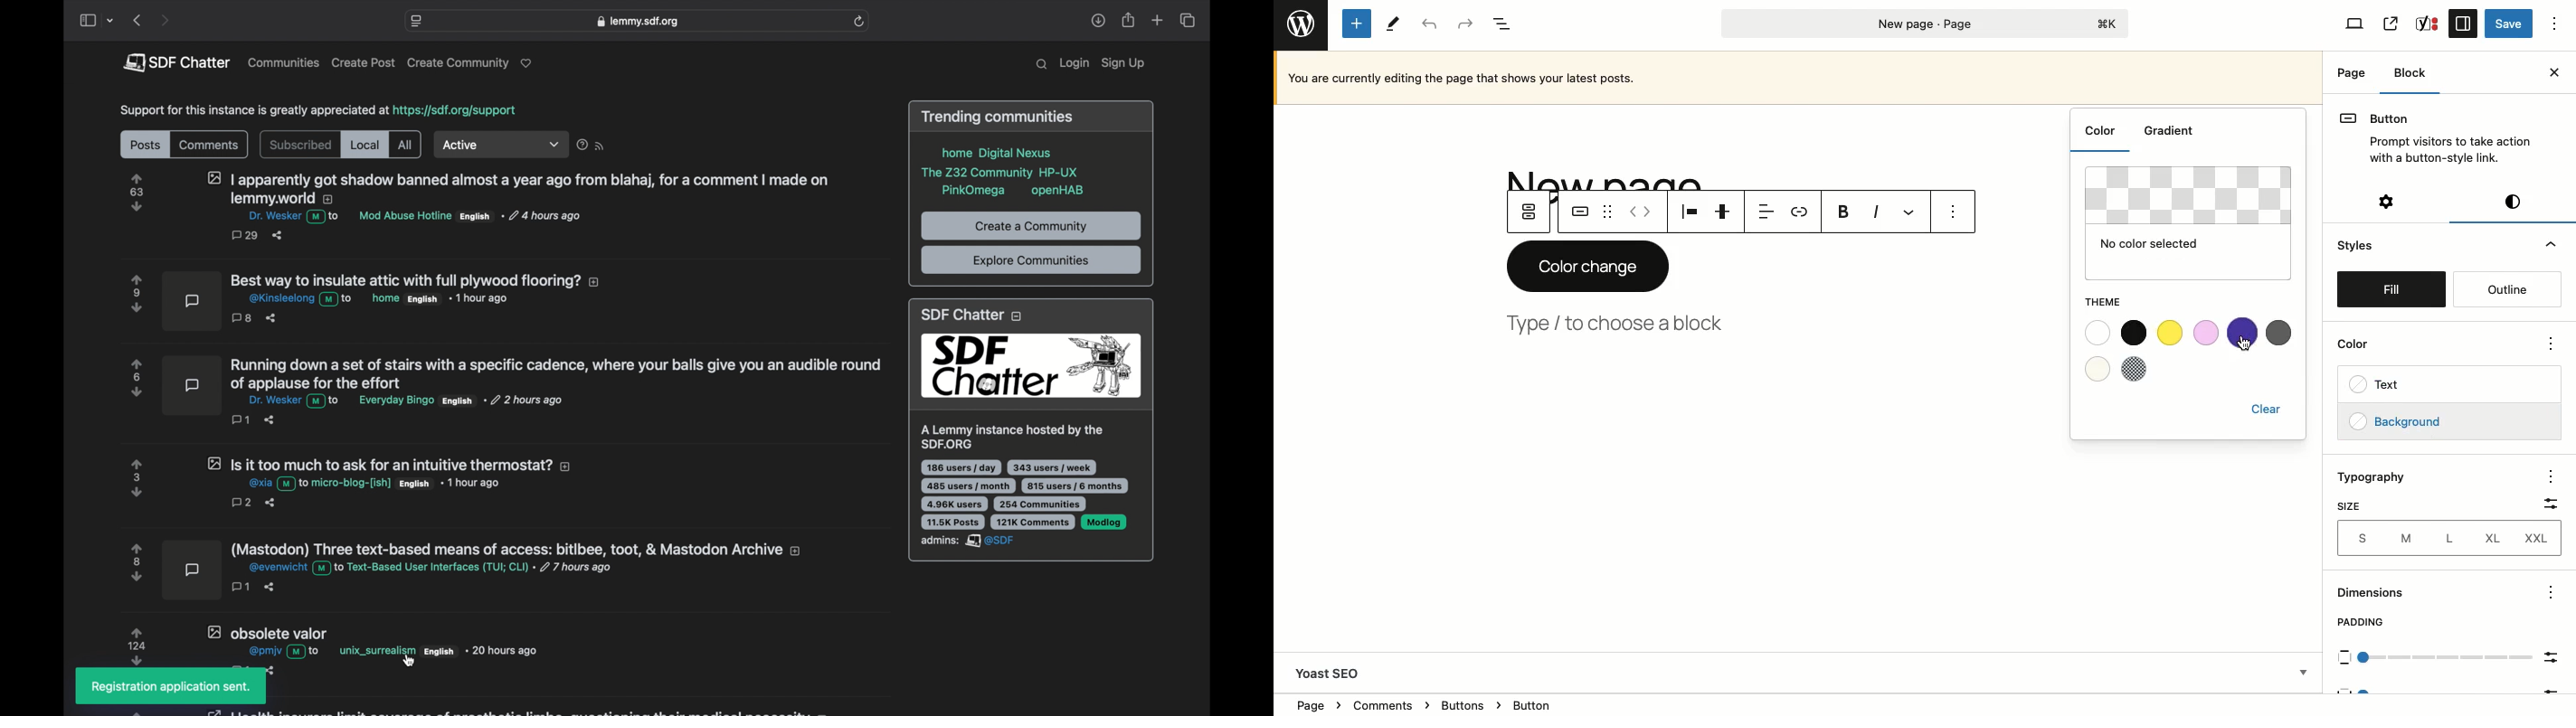 Image resolution: width=2576 pixels, height=728 pixels. Describe the element at coordinates (2391, 289) in the screenshot. I see `Fill` at that location.